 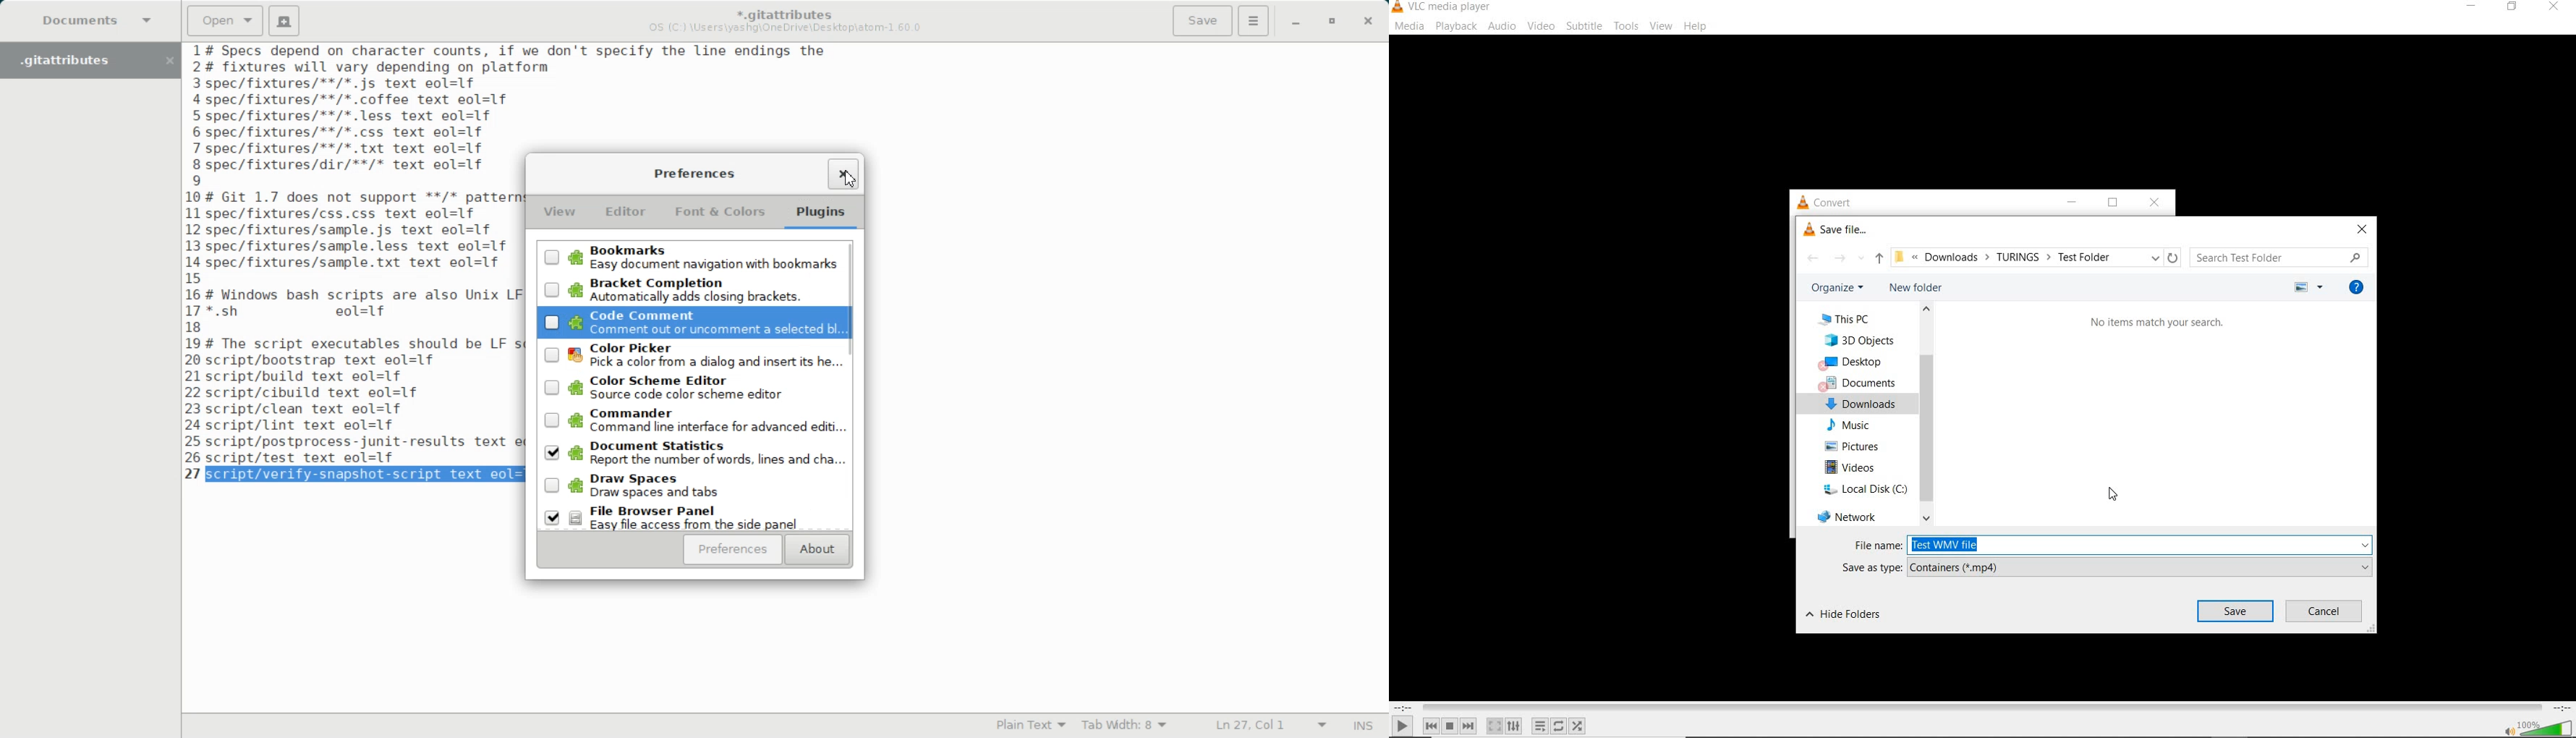 I want to click on Plain Text, so click(x=1027, y=726).